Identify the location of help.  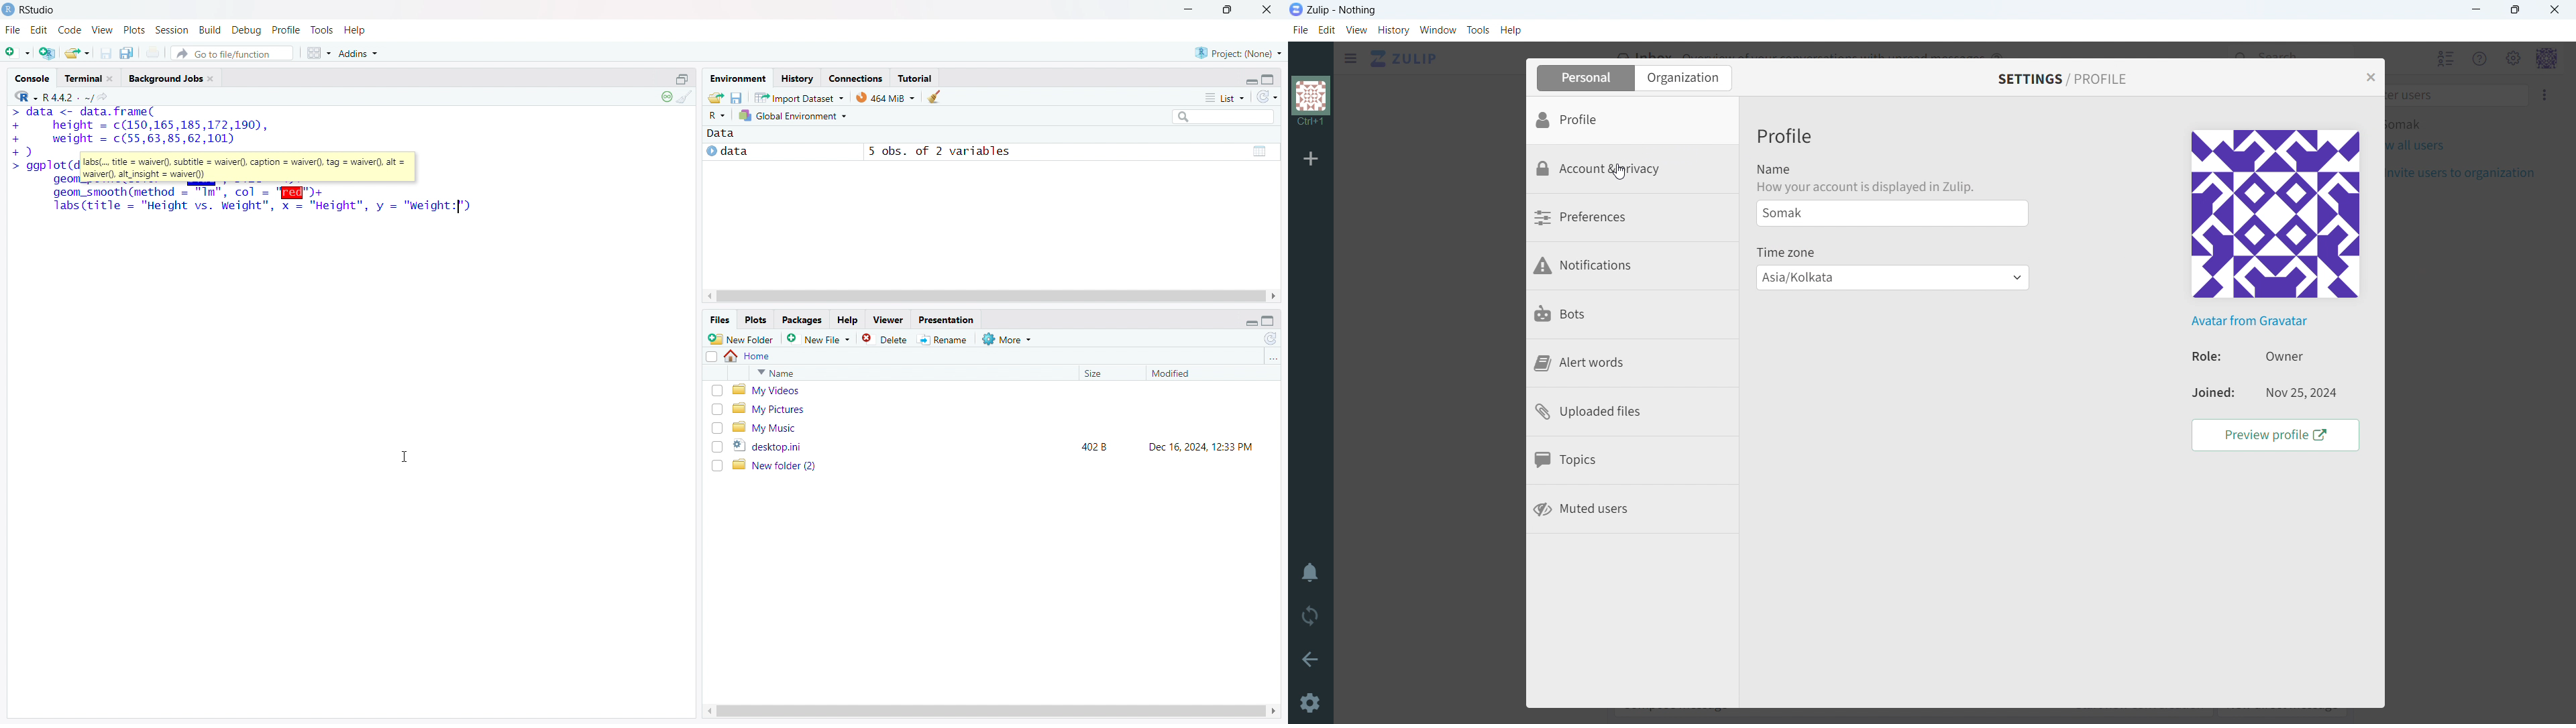
(847, 320).